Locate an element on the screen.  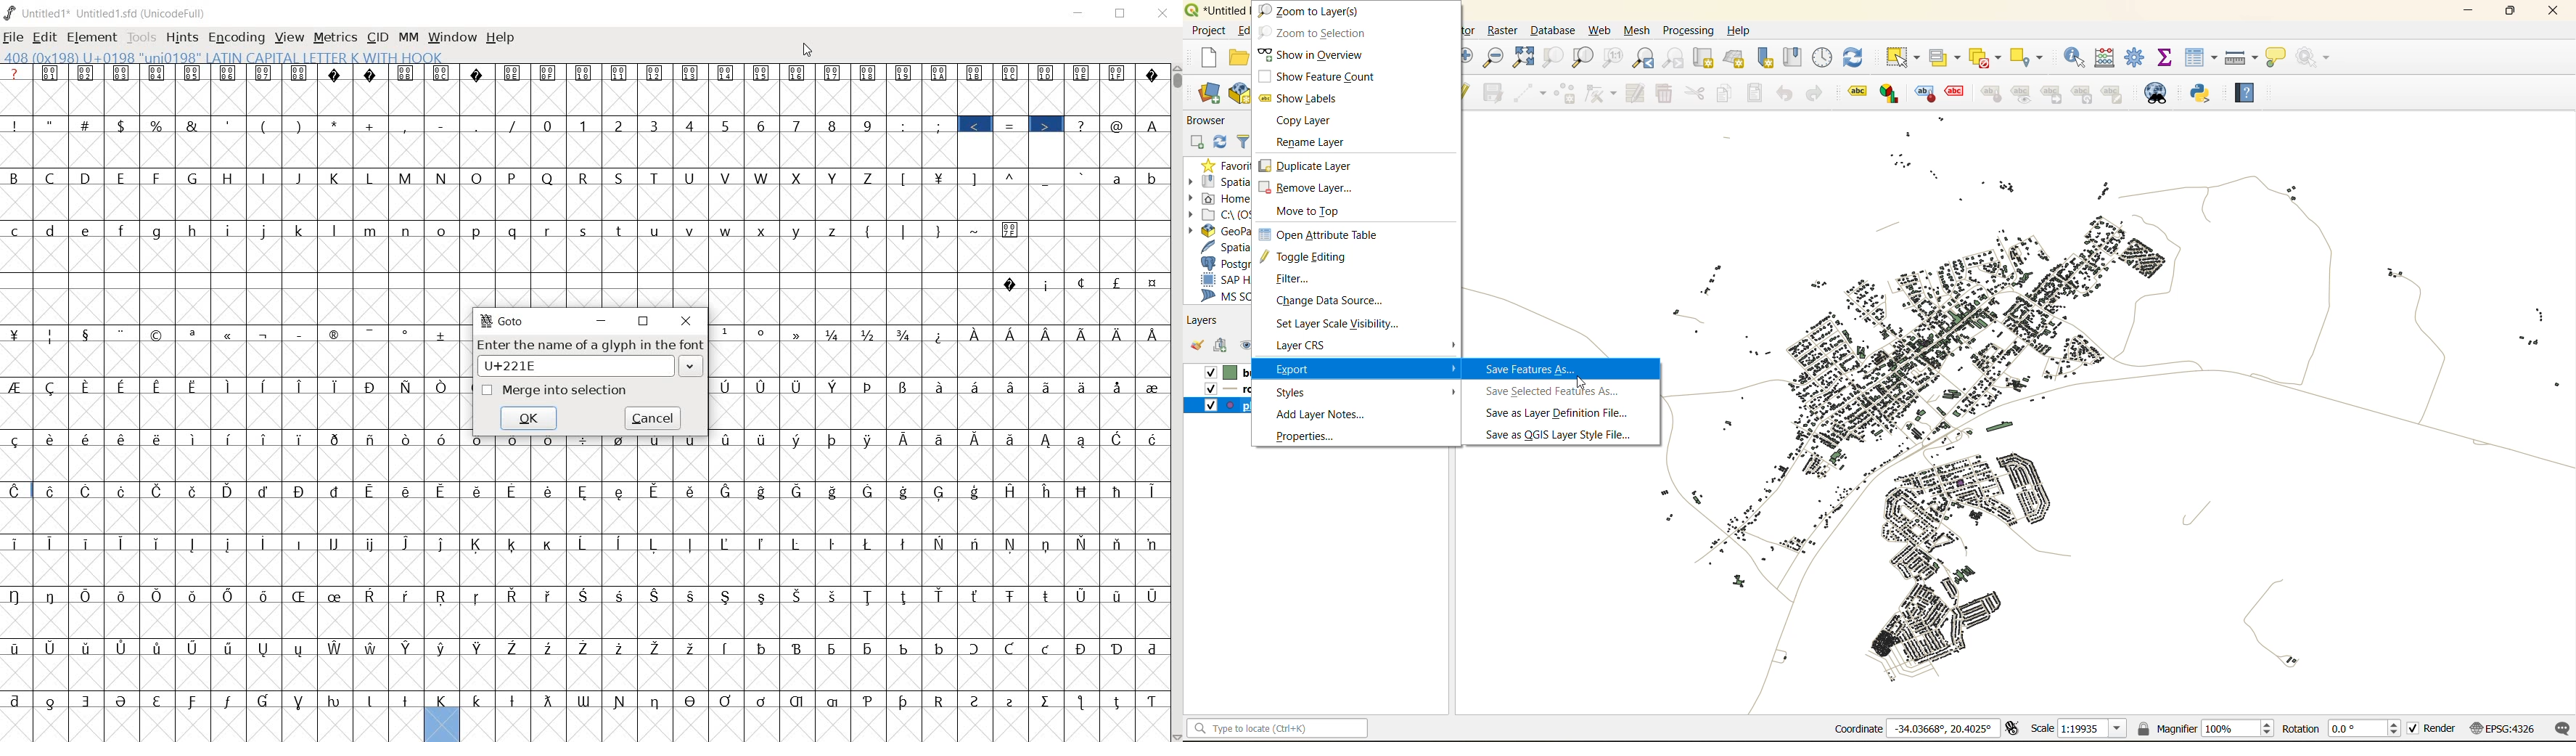
Untitled1 Untitled1.sfd (UnicodeFull) is located at coordinates (110, 15).